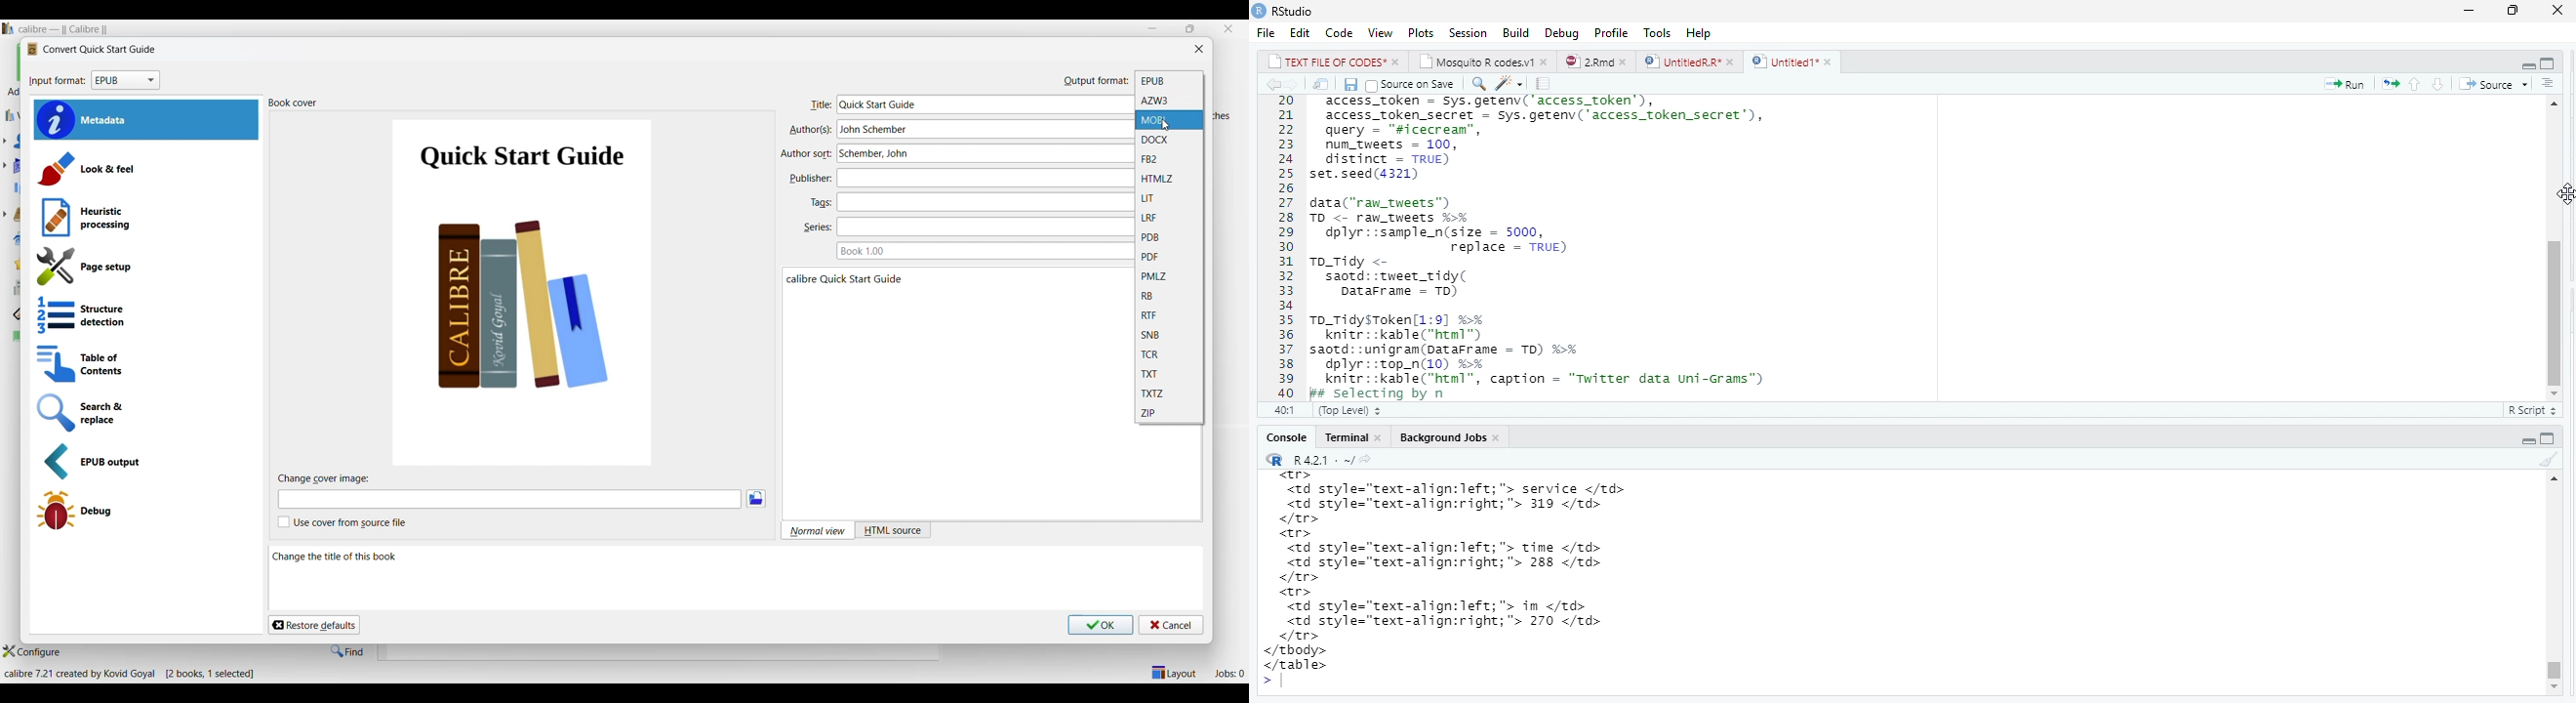 This screenshot has height=728, width=2576. Describe the element at coordinates (1482, 61) in the screenshot. I see `| Mosauito R codes.y!` at that location.